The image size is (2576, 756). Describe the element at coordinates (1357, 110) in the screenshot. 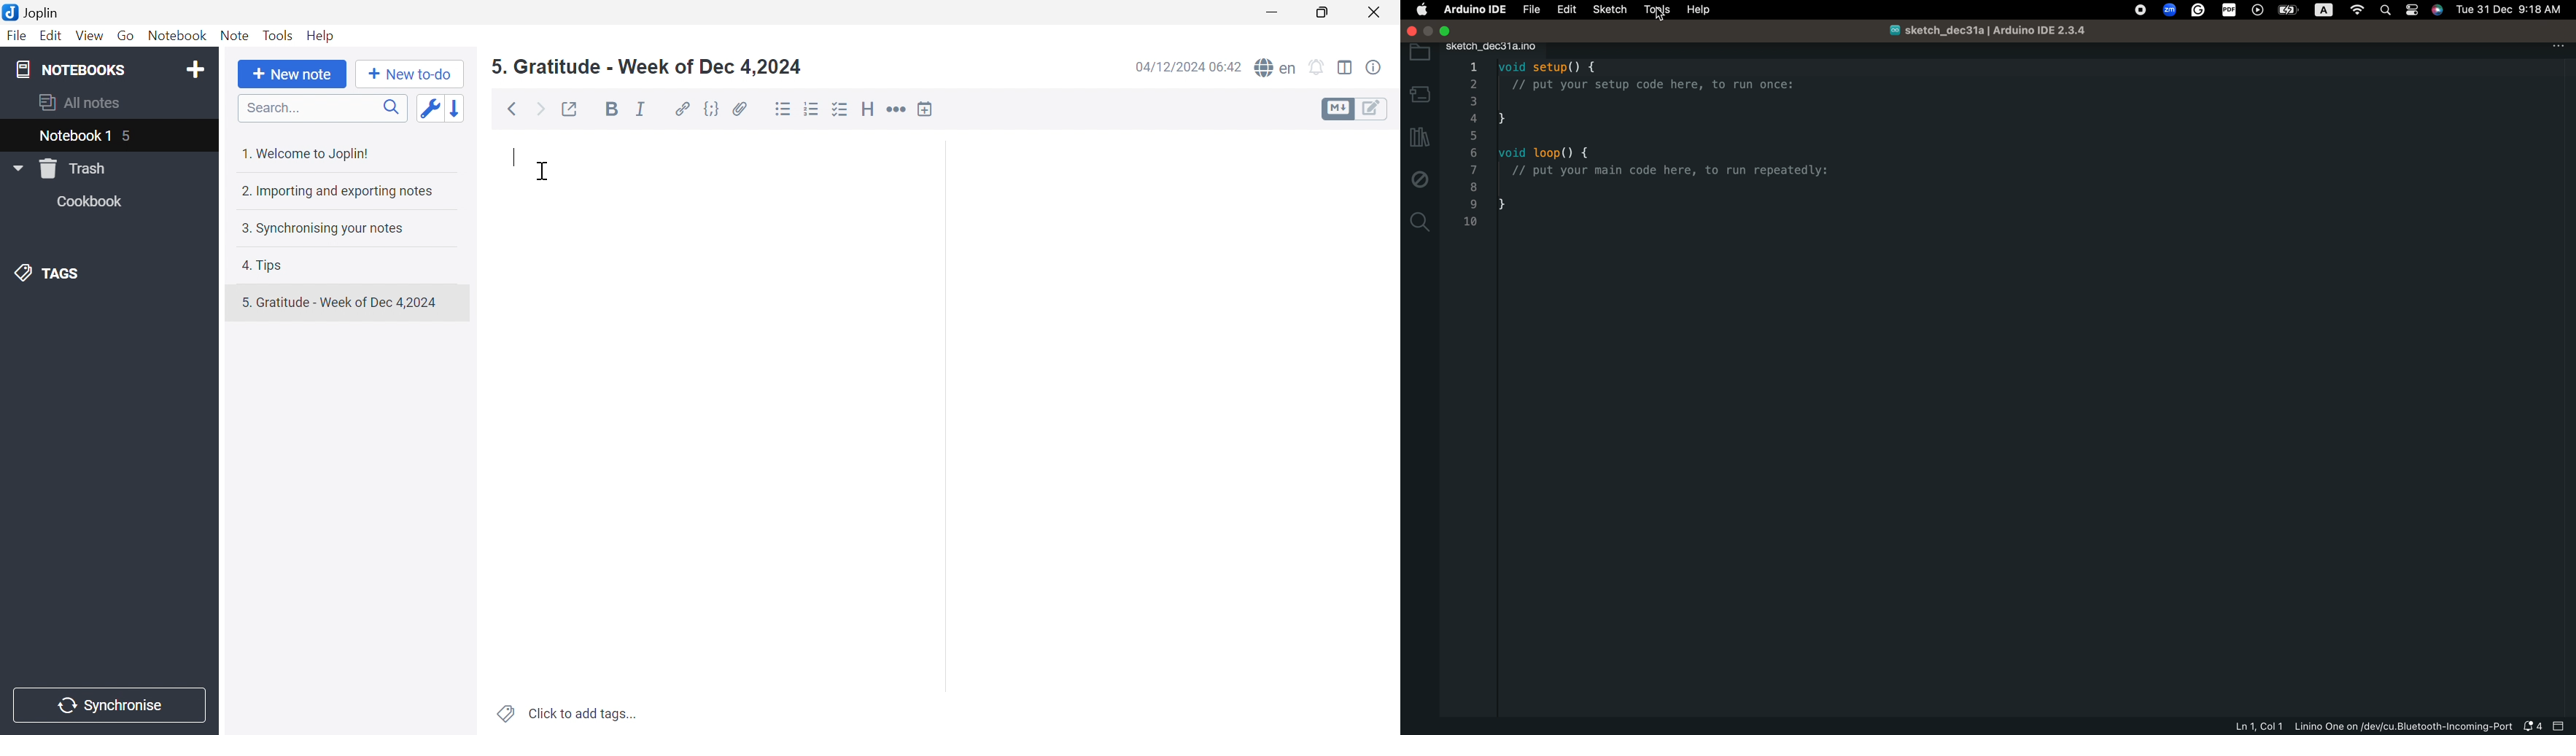

I see `Toggle editors` at that location.